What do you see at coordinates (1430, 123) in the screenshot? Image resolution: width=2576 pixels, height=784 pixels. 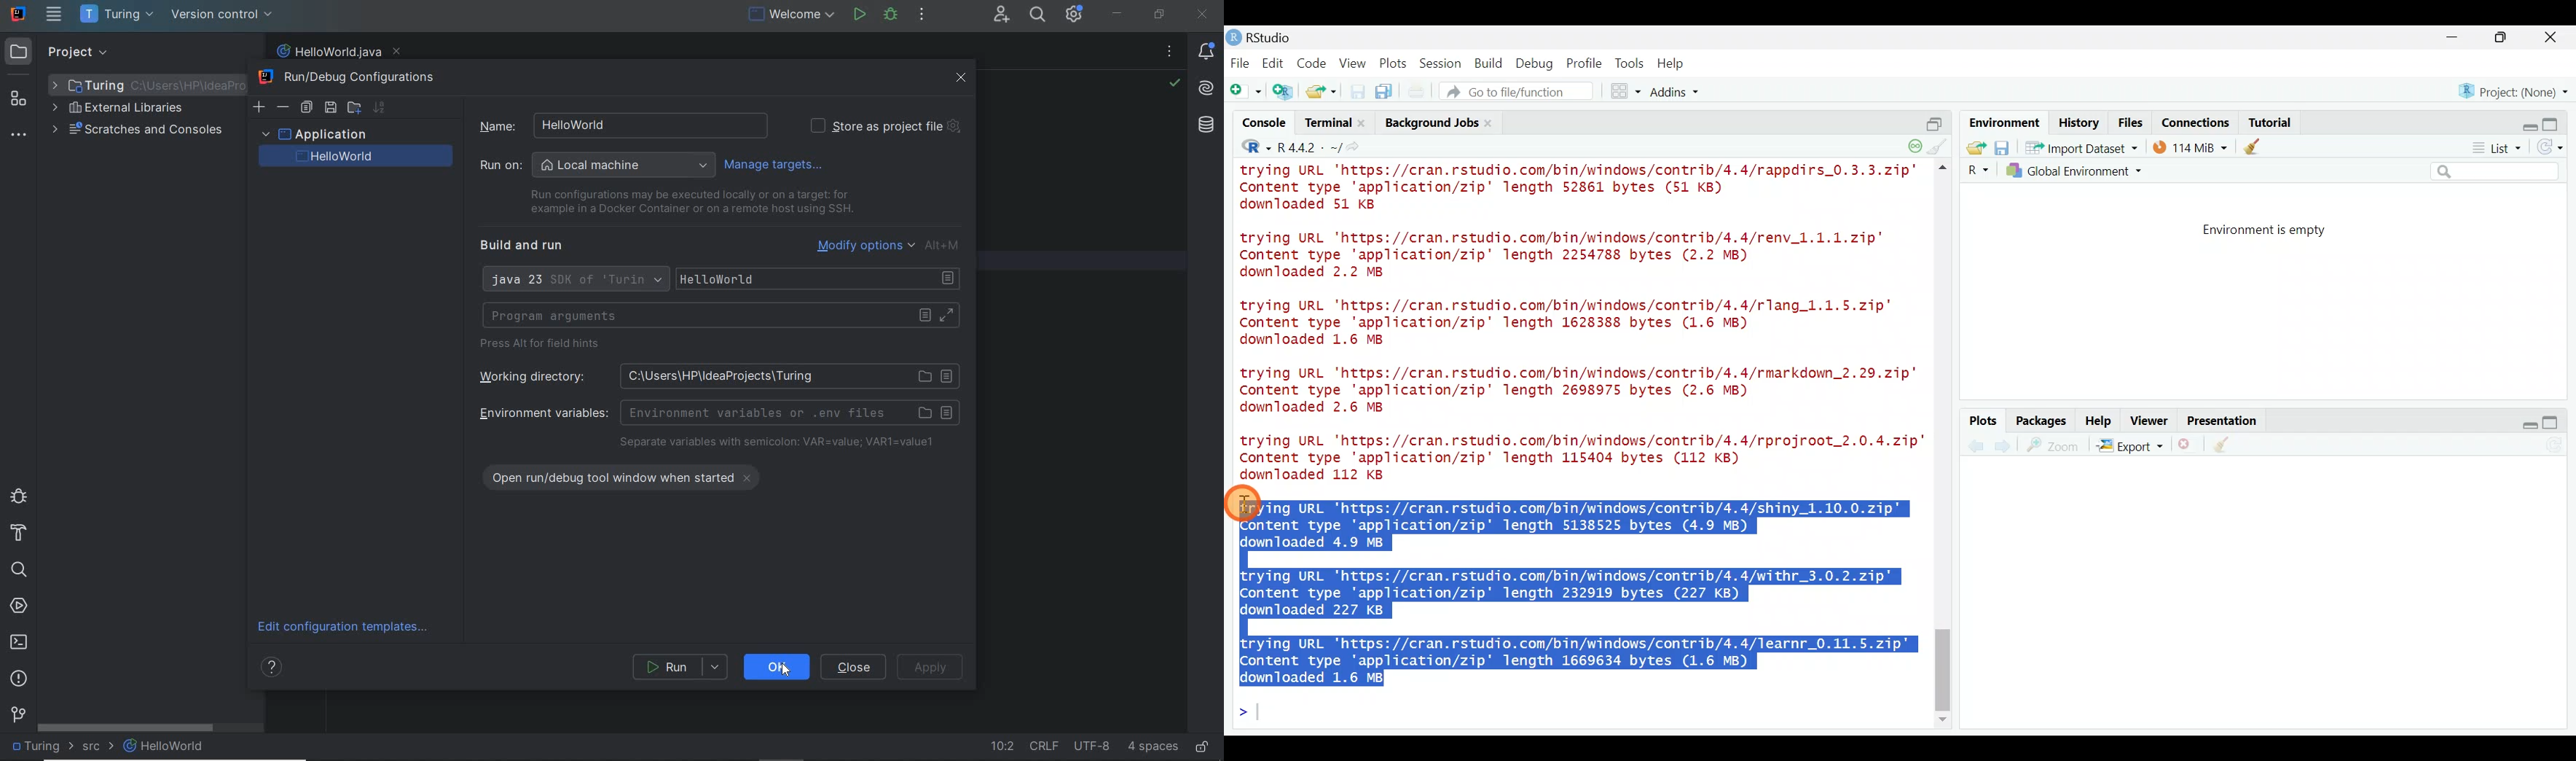 I see `Background jobs` at bounding box center [1430, 123].